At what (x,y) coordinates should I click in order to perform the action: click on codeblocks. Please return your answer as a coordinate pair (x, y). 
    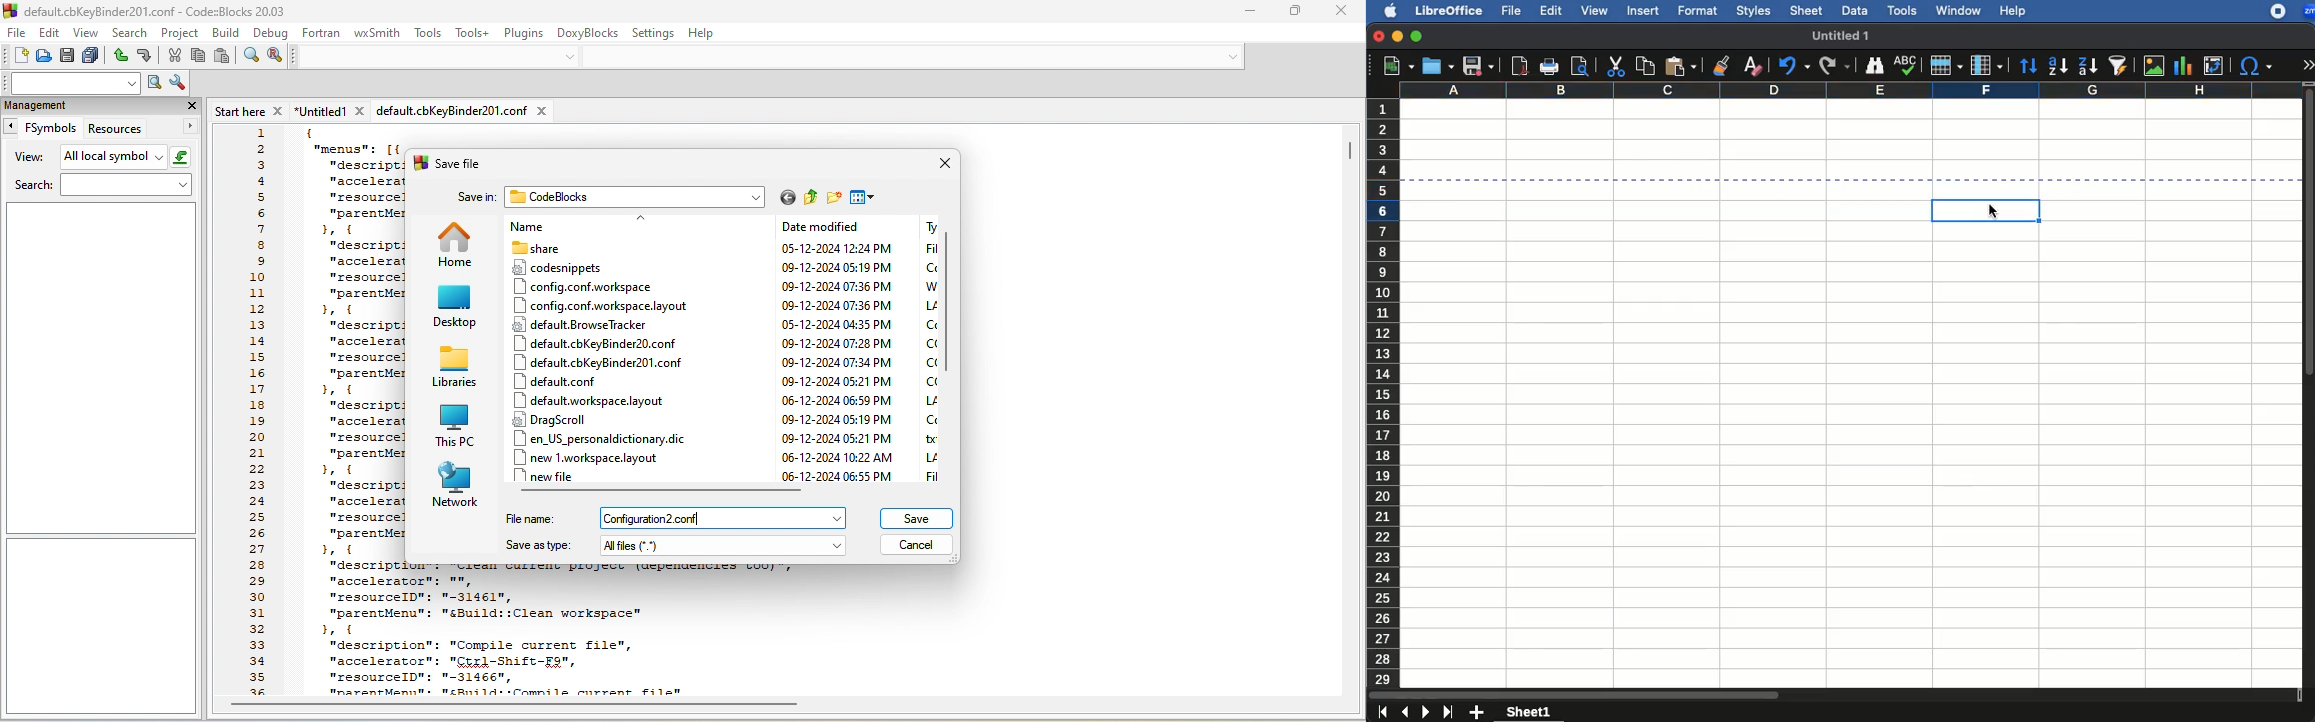
    Looking at the image, I should click on (637, 197).